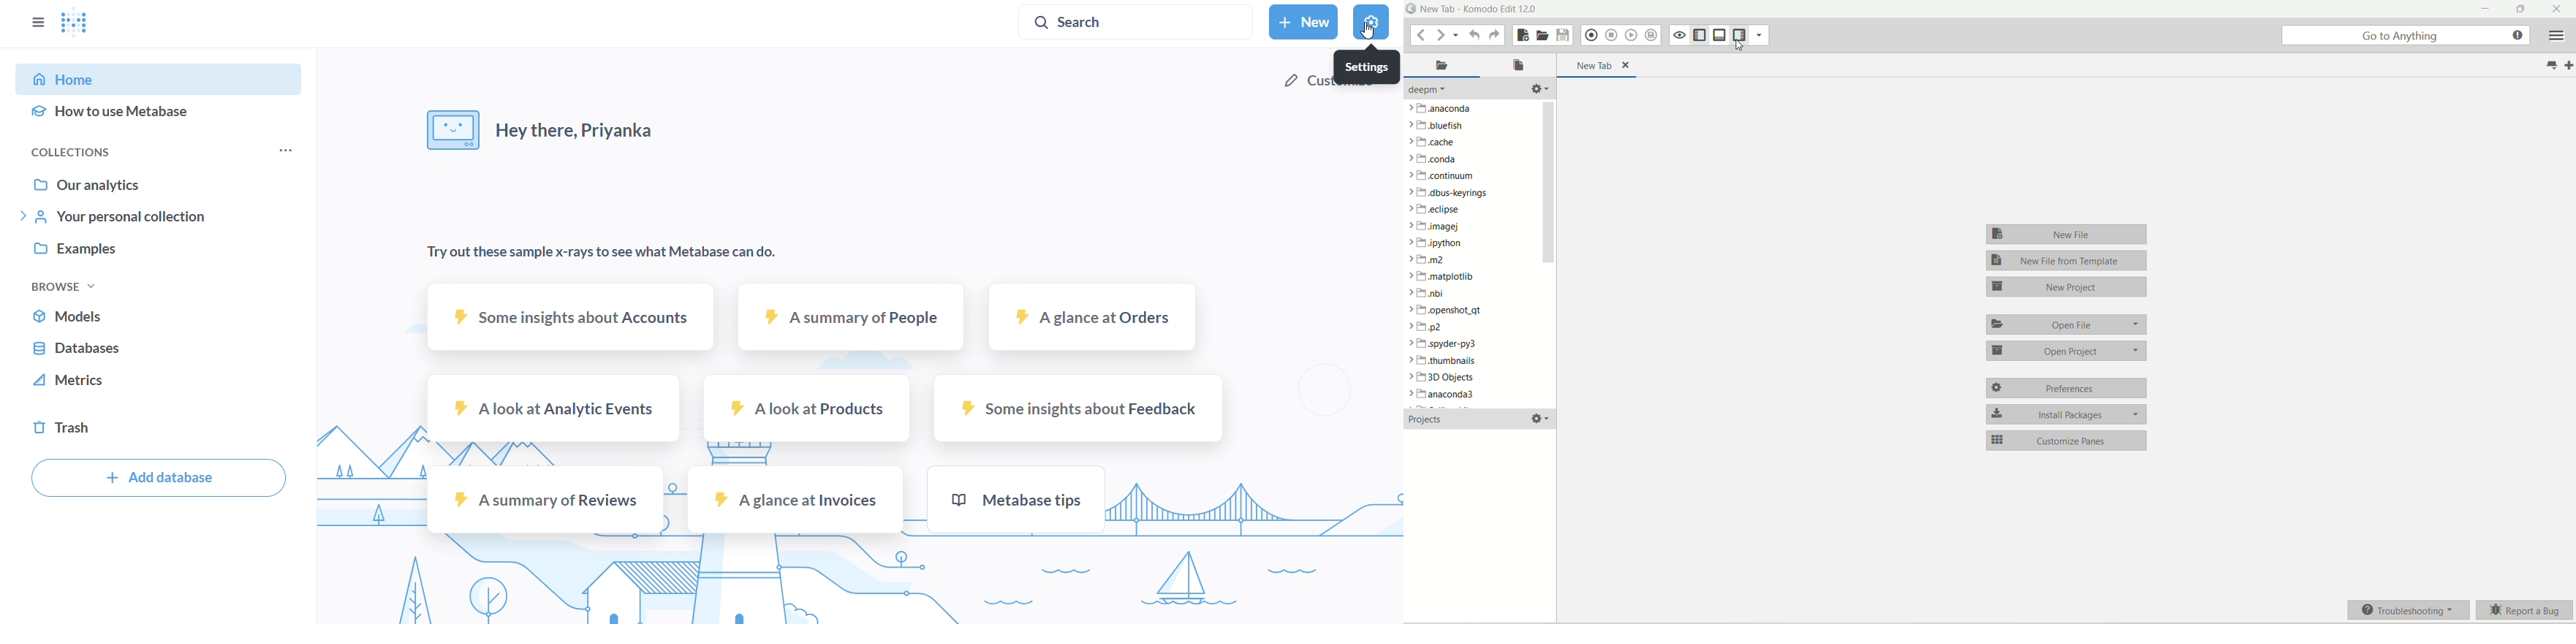  What do you see at coordinates (1761, 35) in the screenshot?
I see `show specific sidebar` at bounding box center [1761, 35].